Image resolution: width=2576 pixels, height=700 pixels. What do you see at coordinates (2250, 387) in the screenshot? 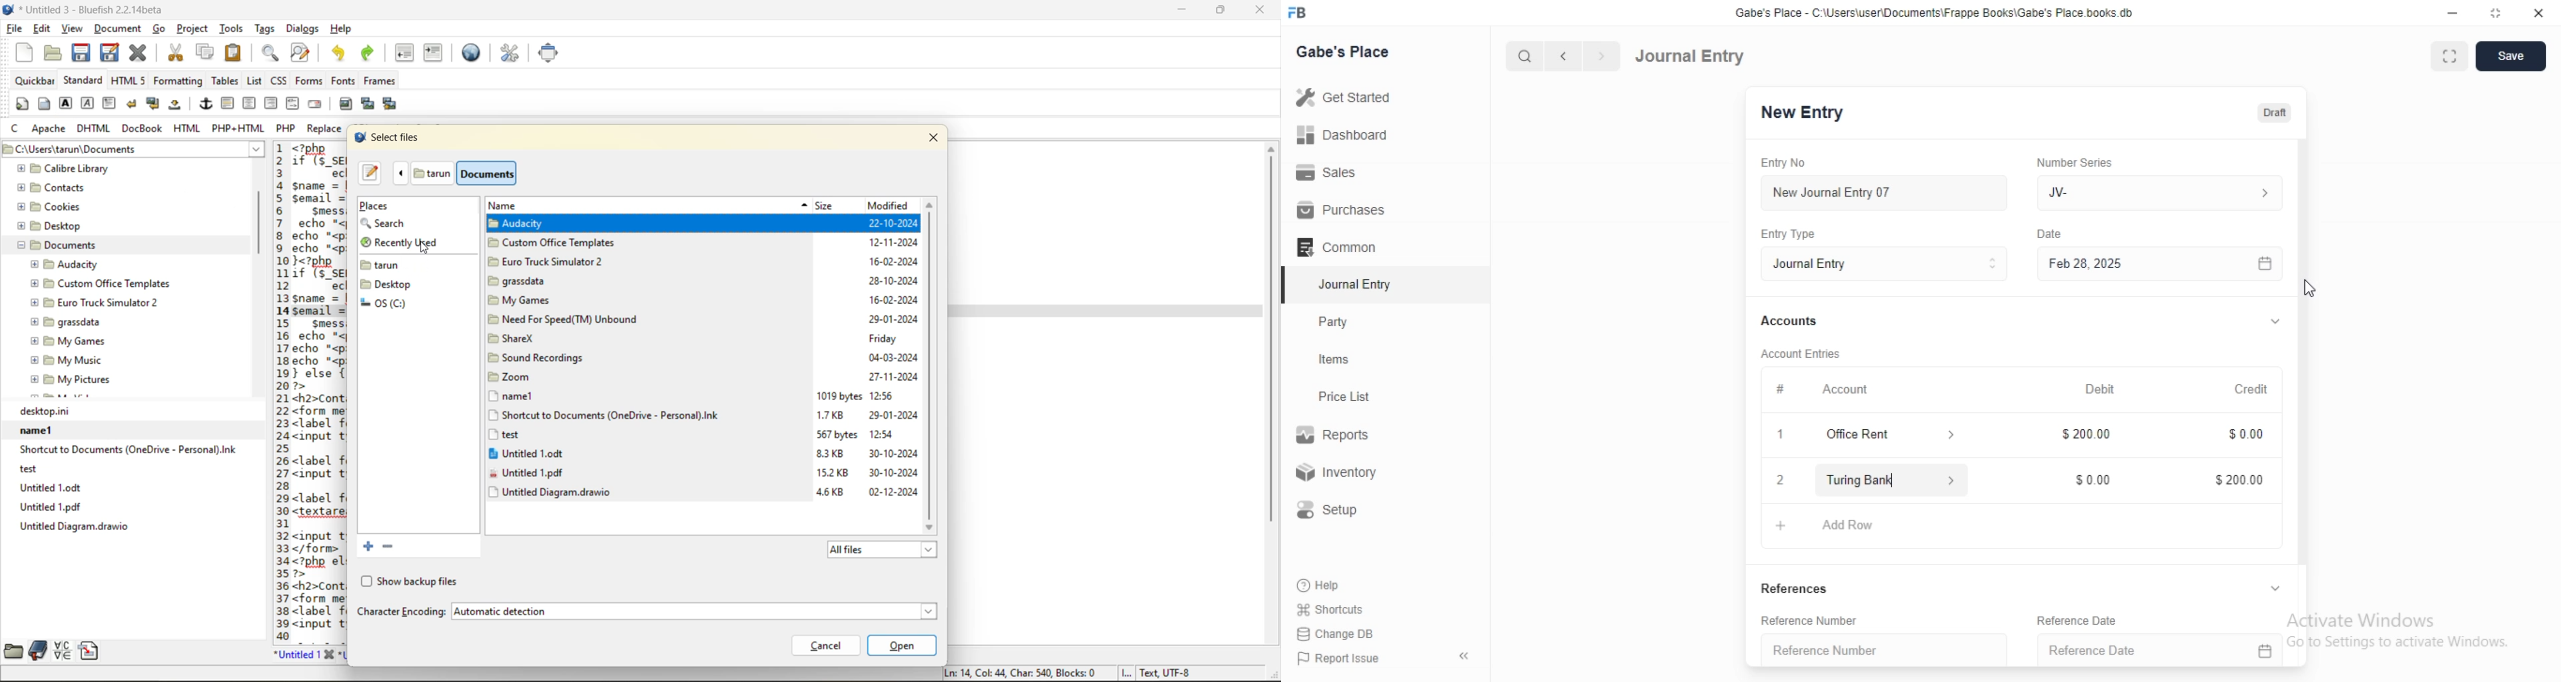
I see `Credit` at bounding box center [2250, 387].